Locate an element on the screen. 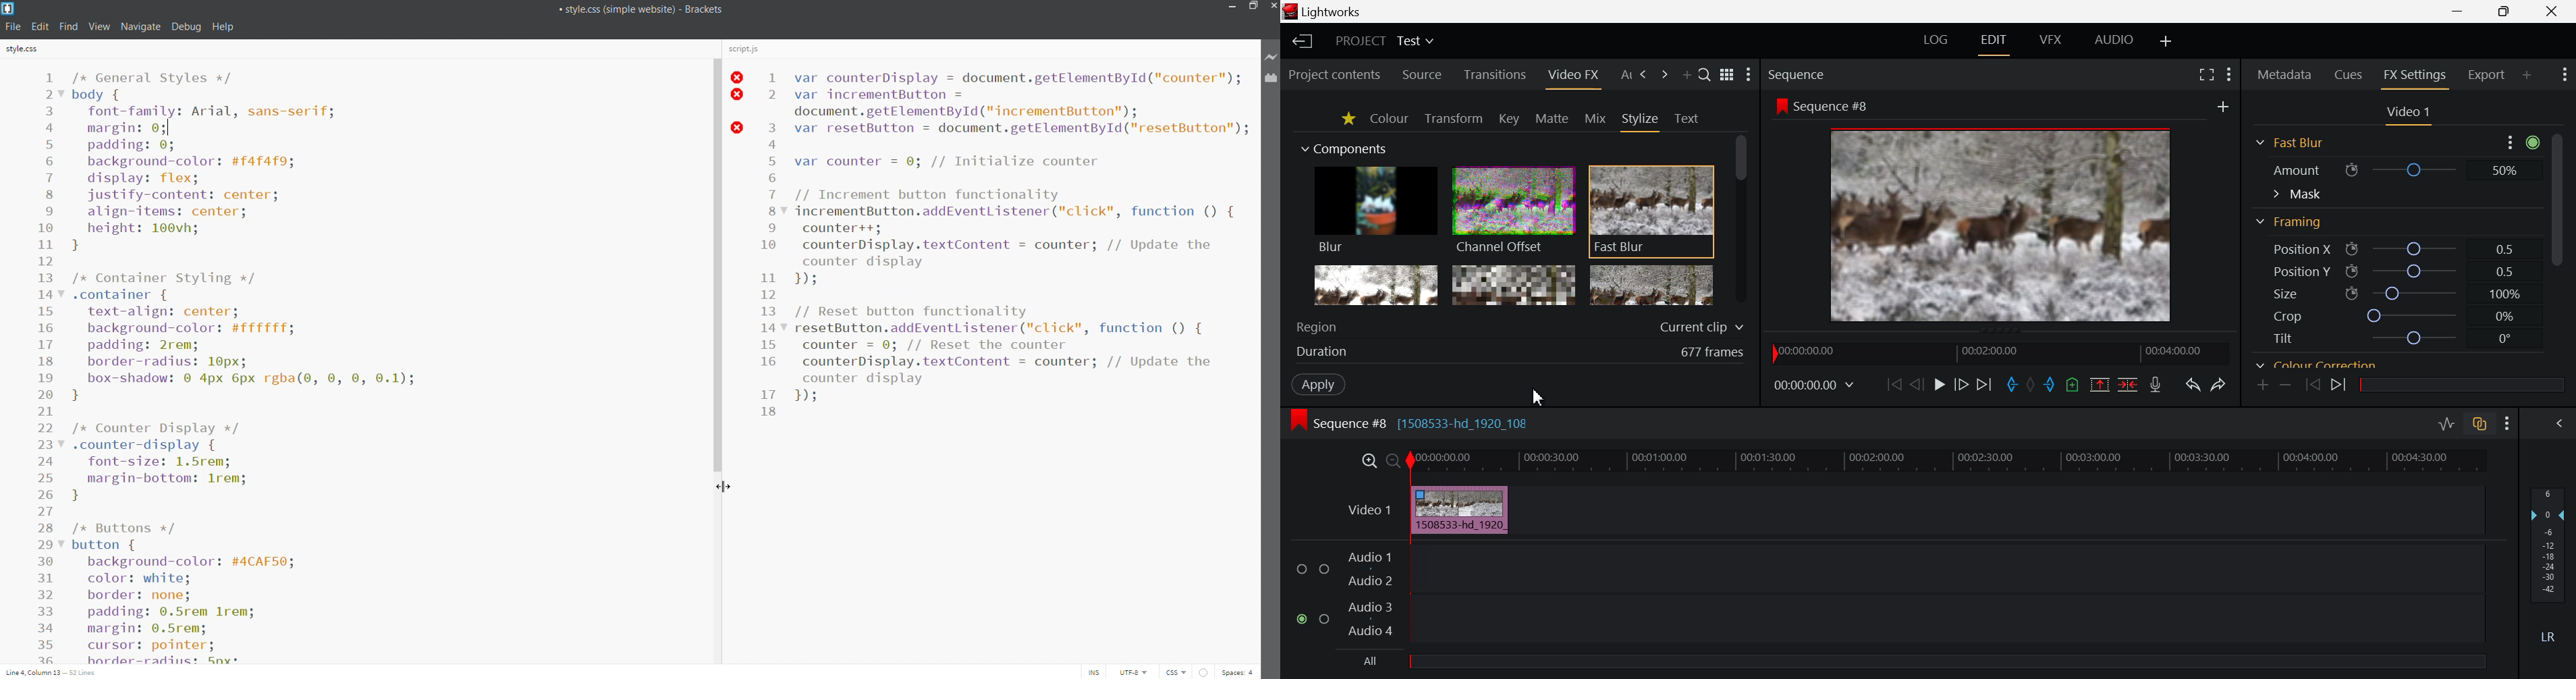 Image resolution: width=2576 pixels, height=700 pixels. extension manager is located at coordinates (1269, 79).